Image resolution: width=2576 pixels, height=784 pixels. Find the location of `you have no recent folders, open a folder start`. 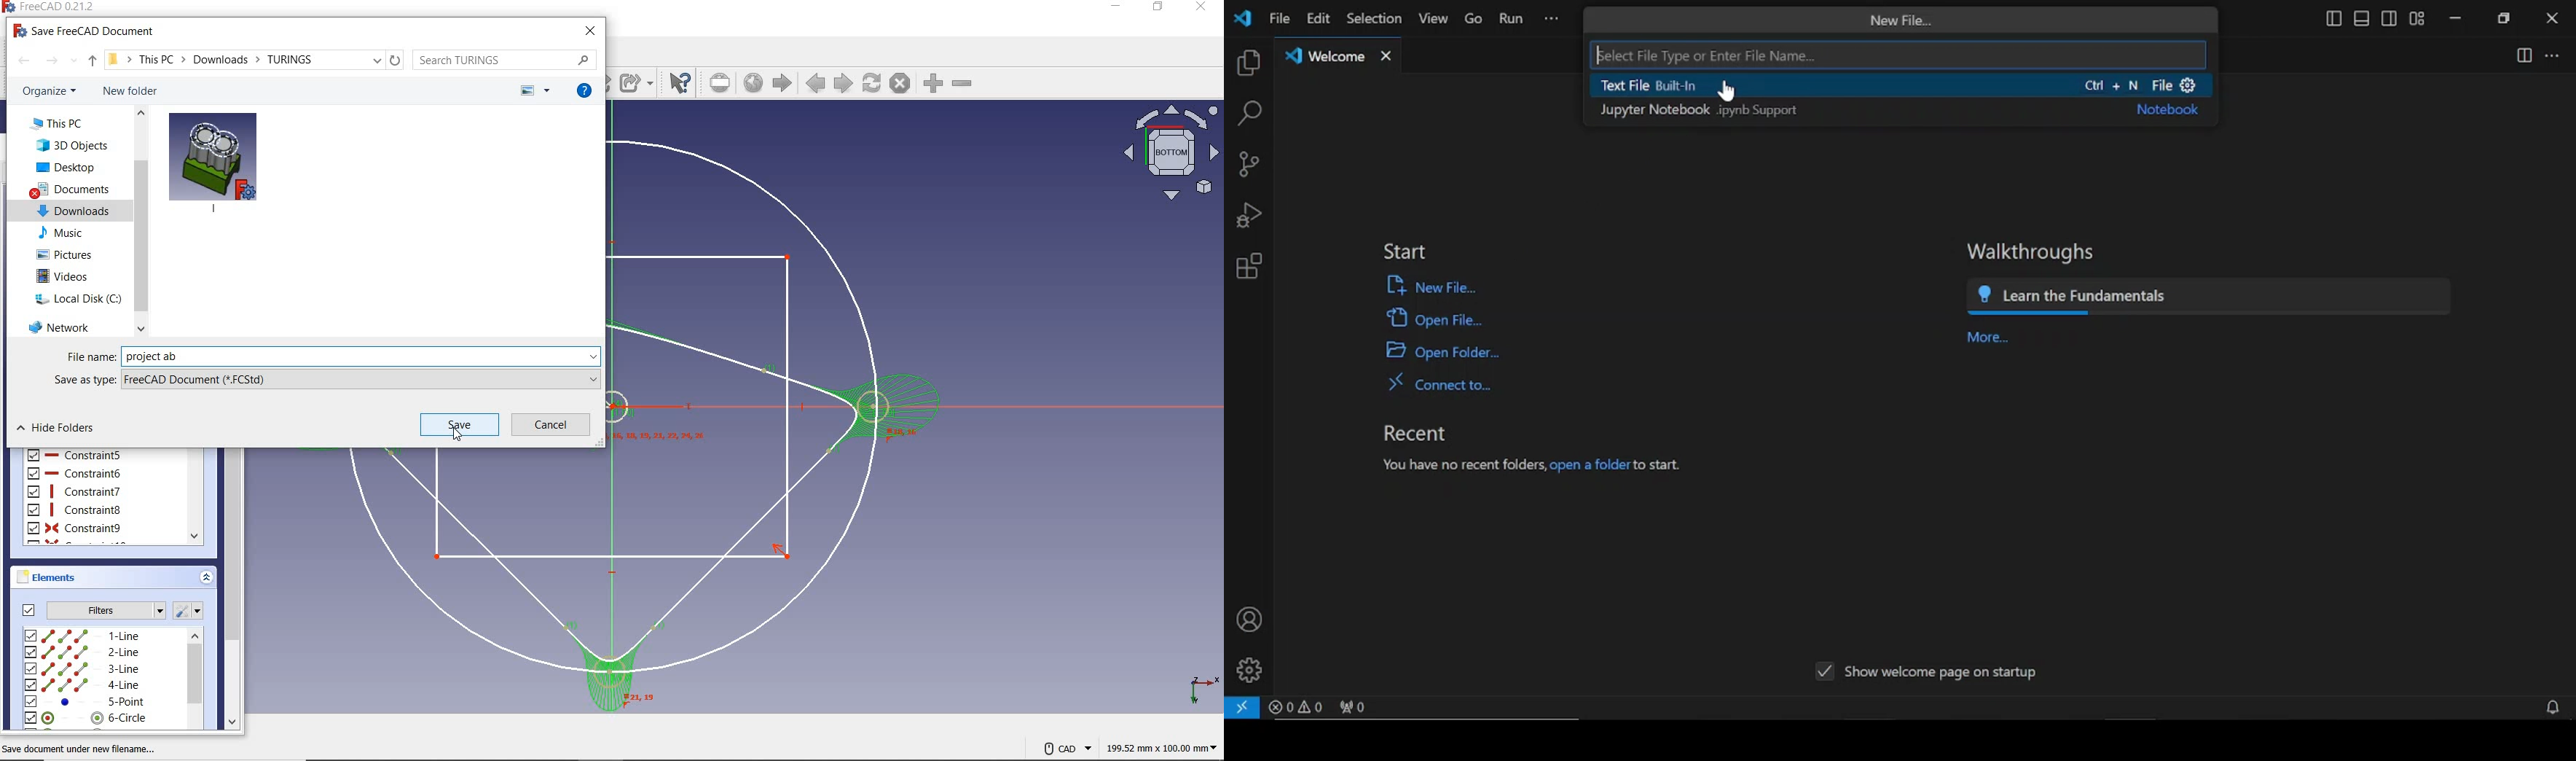

you have no recent folders, open a folder start is located at coordinates (1532, 466).